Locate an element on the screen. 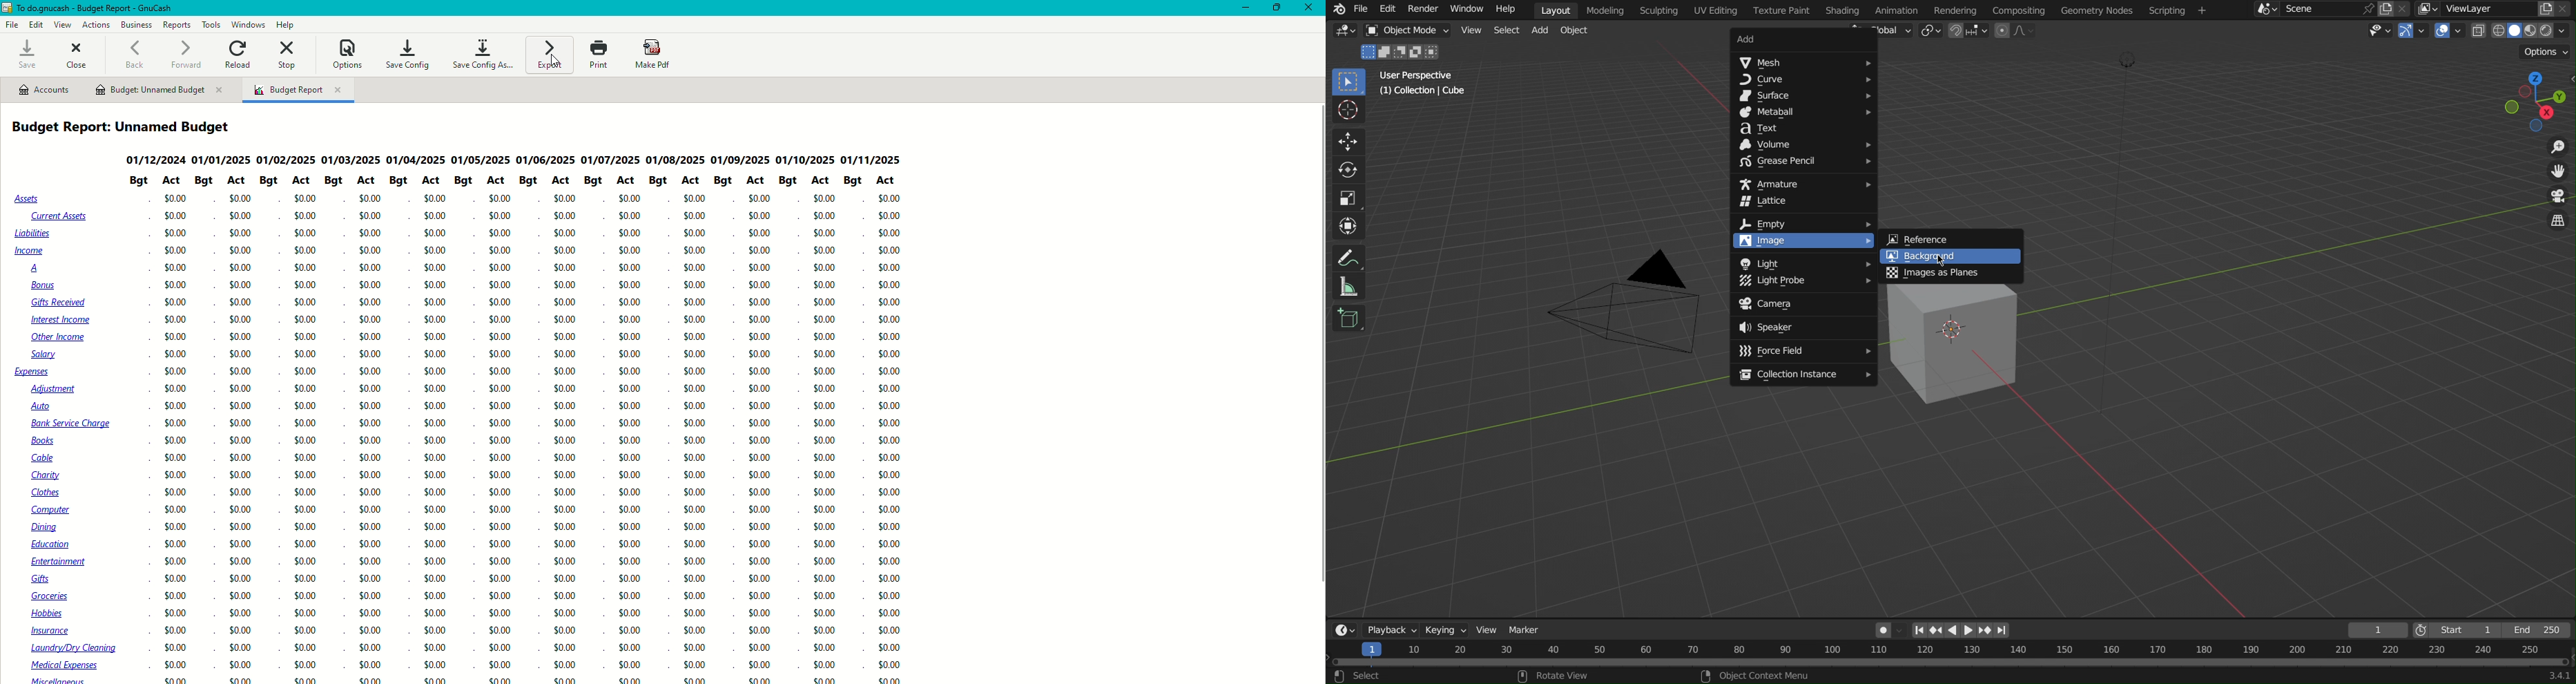 Image resolution: width=2576 pixels, height=700 pixels. Options is located at coordinates (347, 53).